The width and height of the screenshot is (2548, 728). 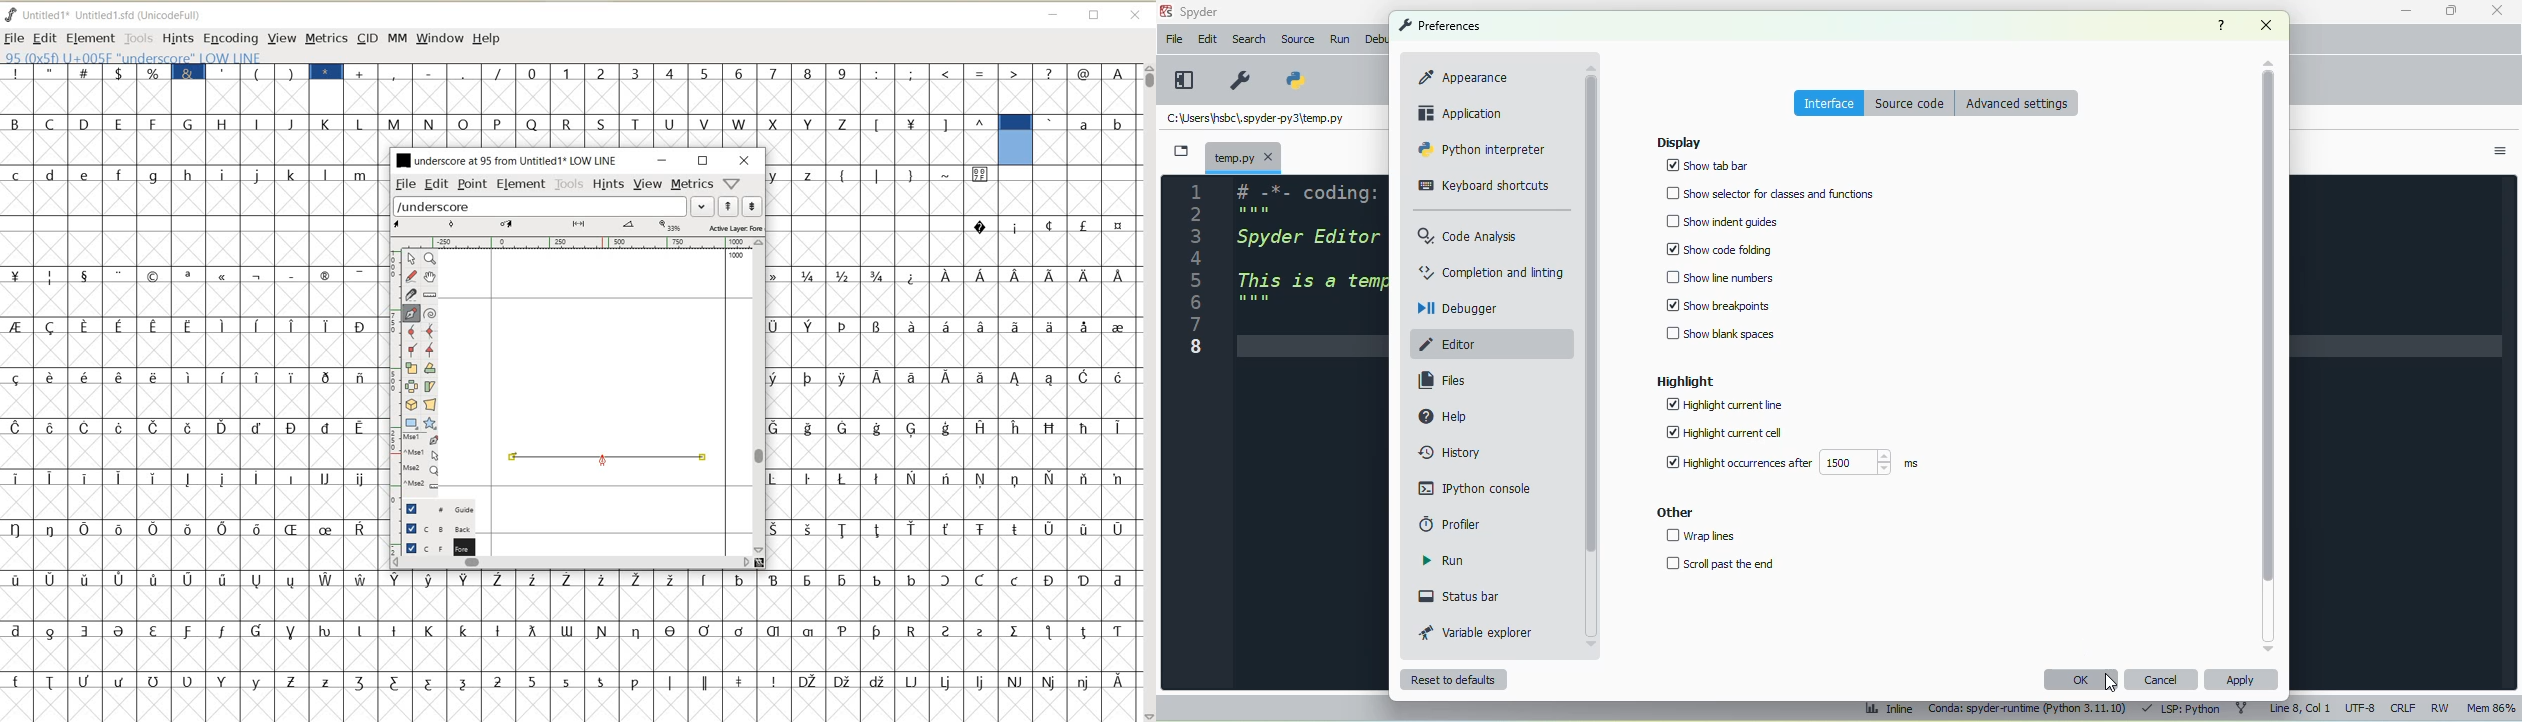 What do you see at coordinates (1702, 536) in the screenshot?
I see `wrap lines` at bounding box center [1702, 536].